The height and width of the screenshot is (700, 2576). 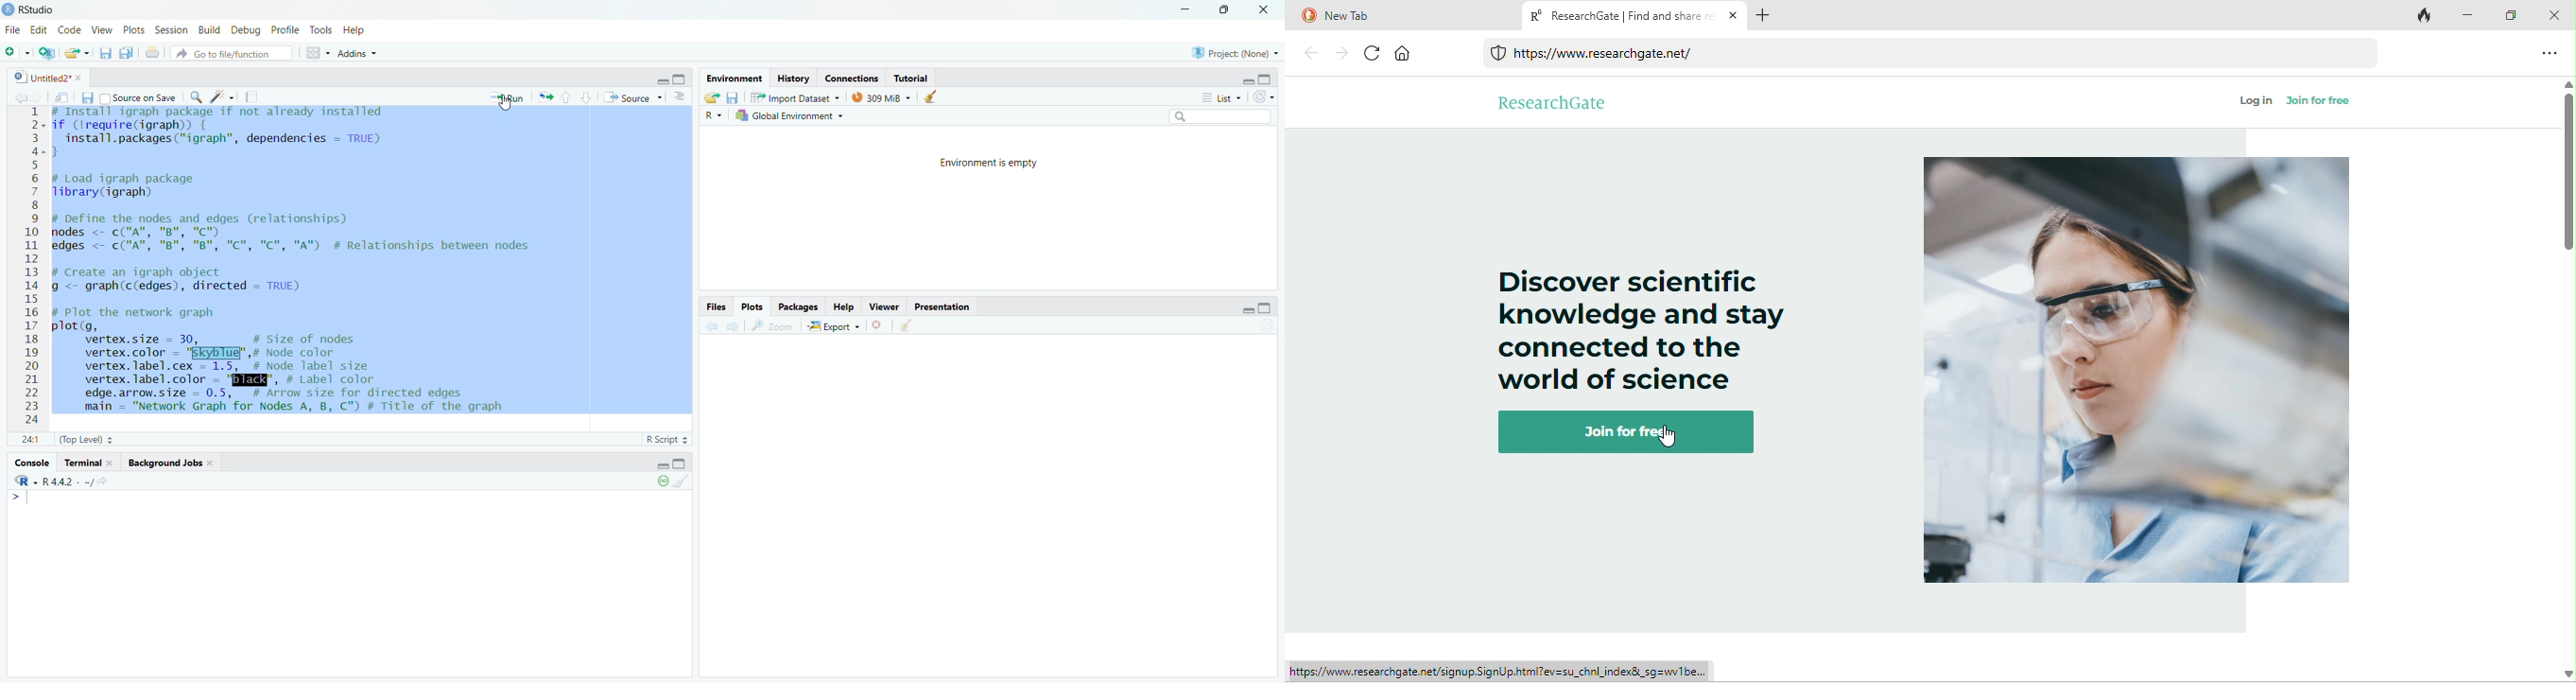 What do you see at coordinates (15, 54) in the screenshot?
I see `add` at bounding box center [15, 54].